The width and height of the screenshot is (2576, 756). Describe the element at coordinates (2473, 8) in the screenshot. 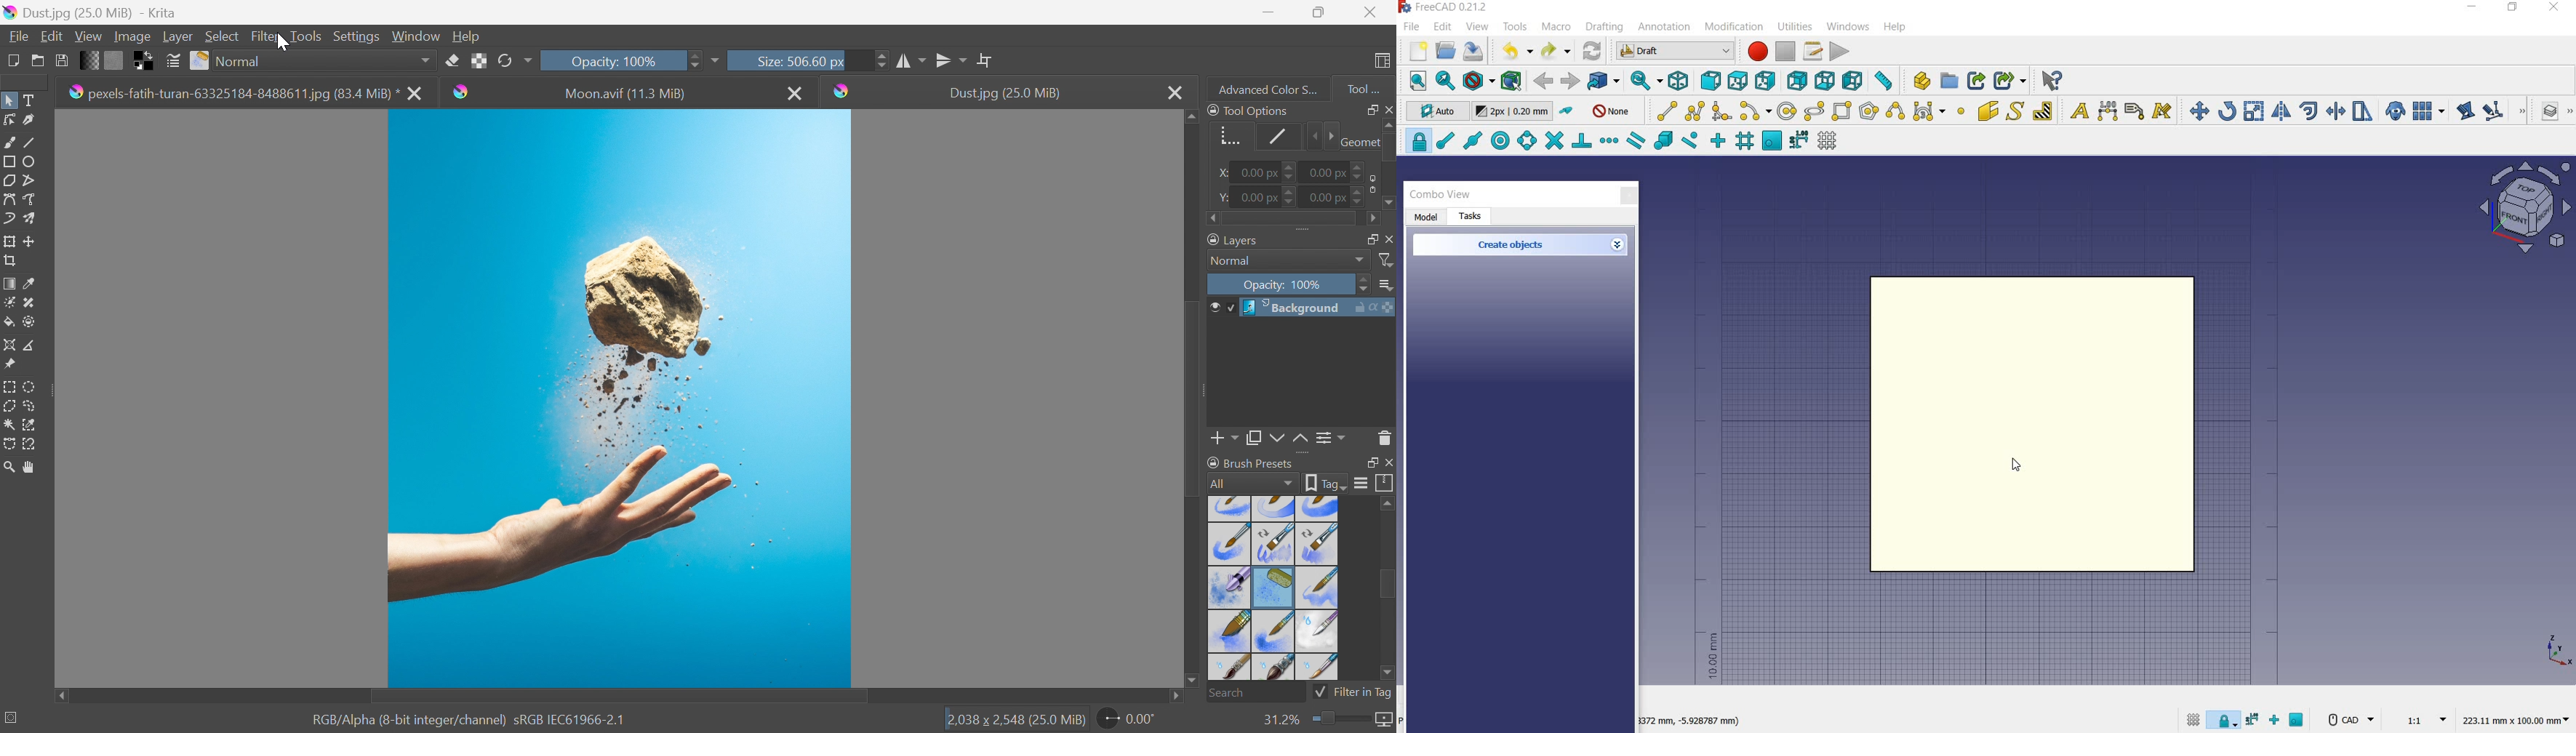

I see `minimize` at that location.